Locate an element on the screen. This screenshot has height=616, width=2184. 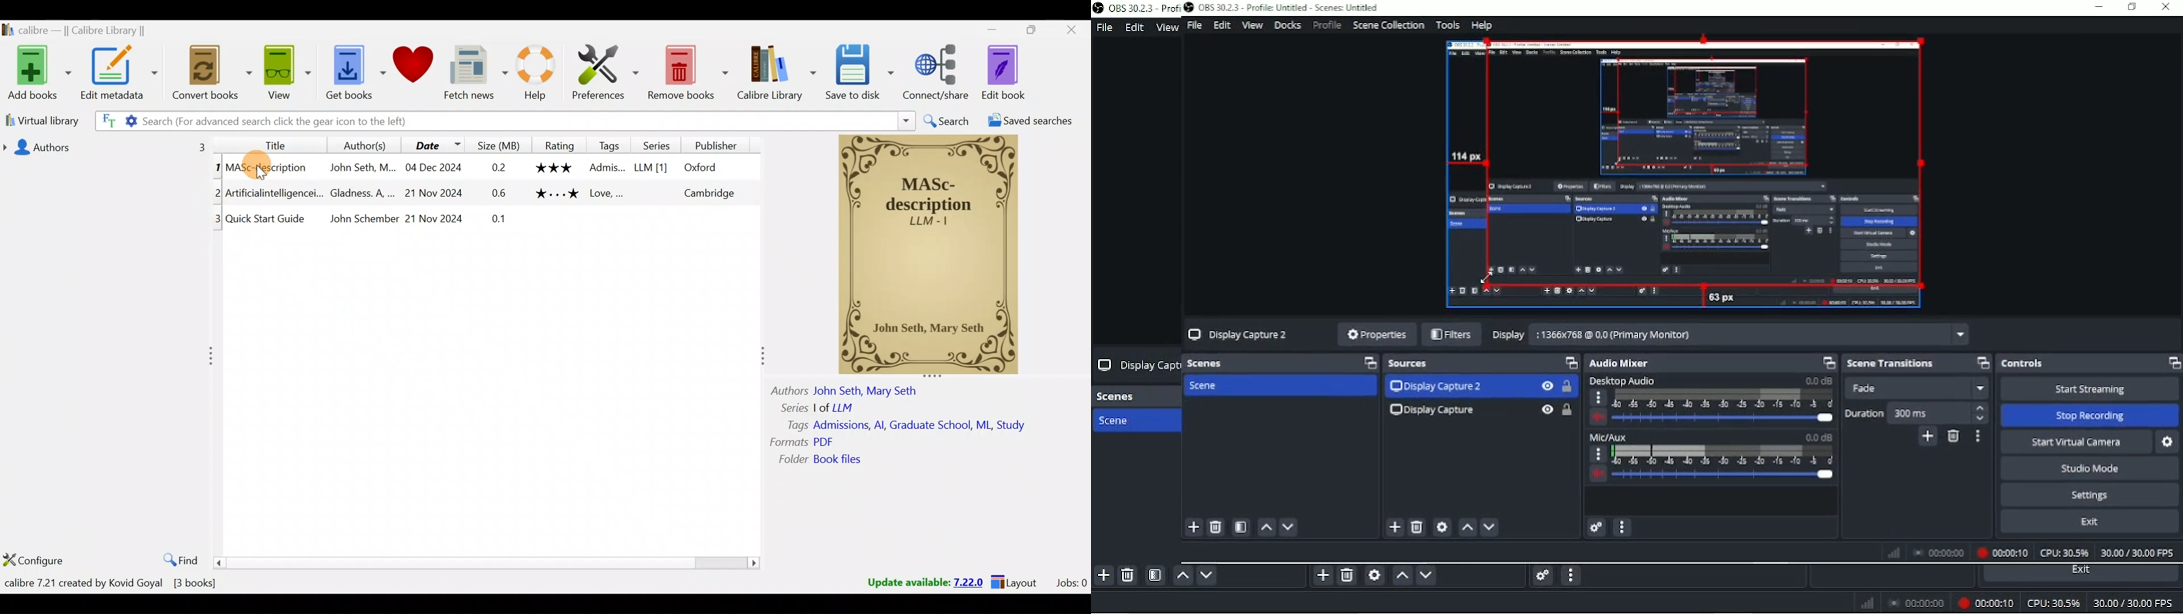
 is located at coordinates (276, 193).